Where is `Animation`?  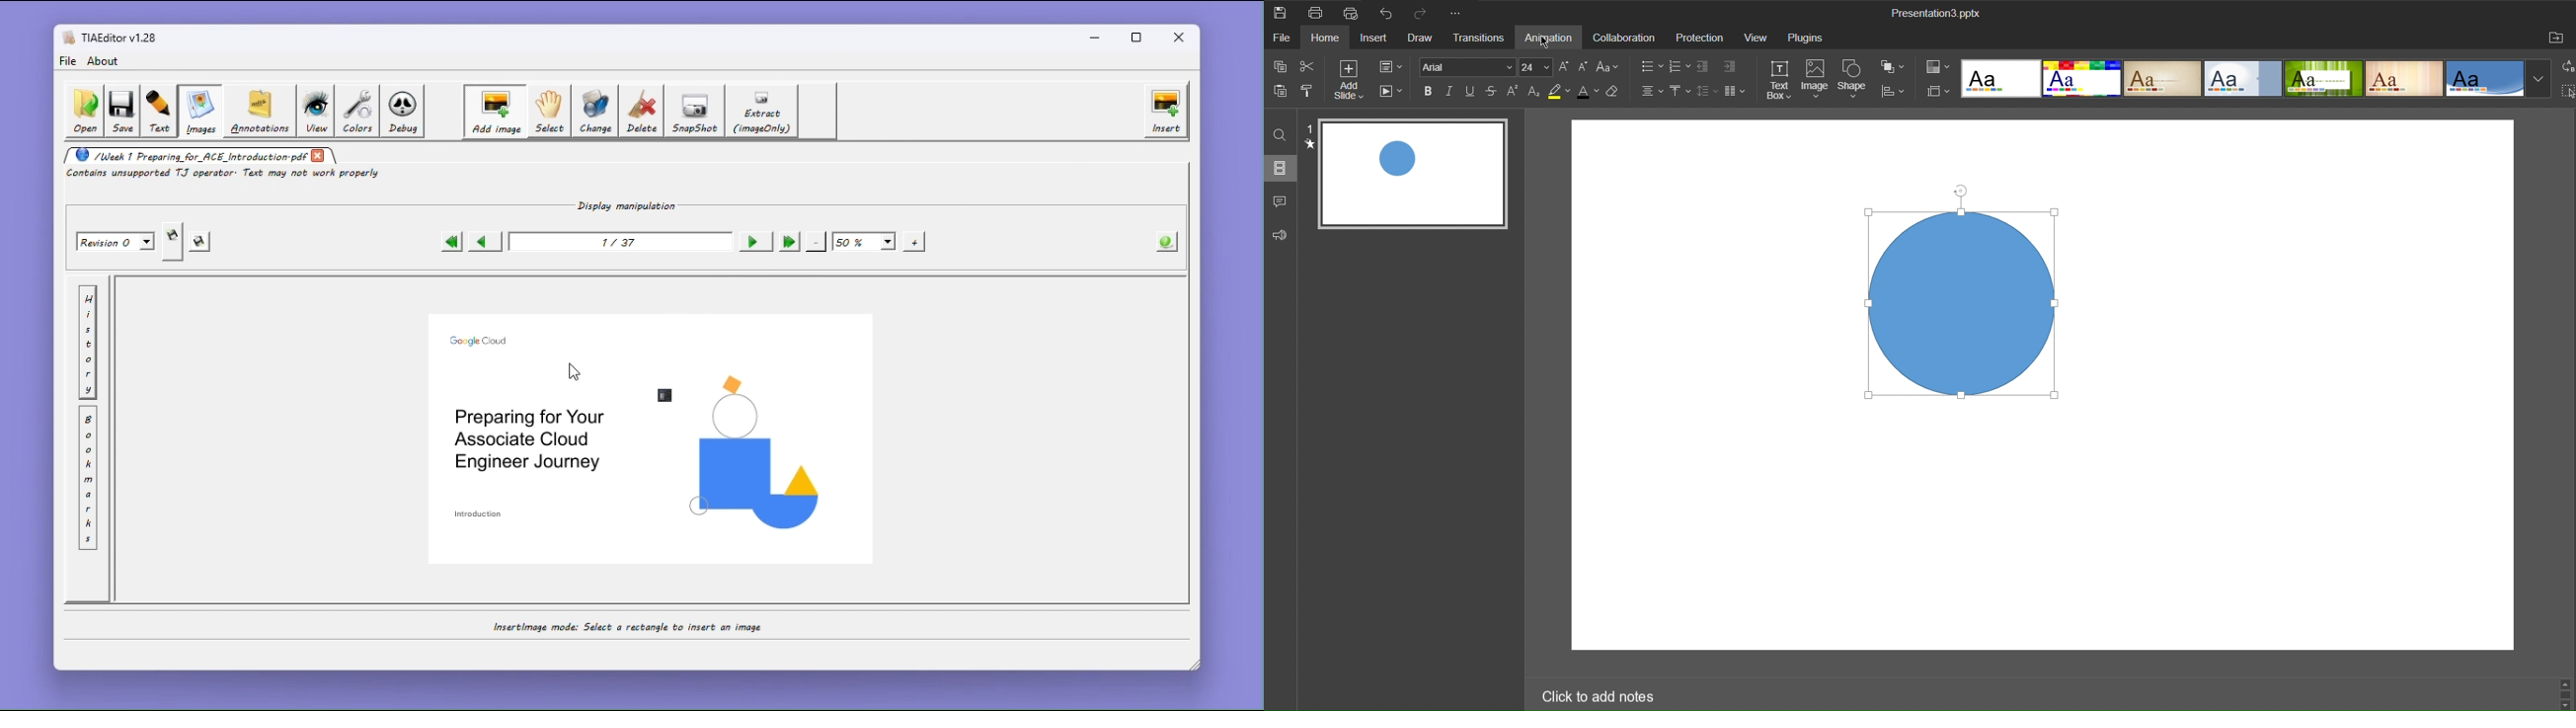 Animation is located at coordinates (1552, 39).